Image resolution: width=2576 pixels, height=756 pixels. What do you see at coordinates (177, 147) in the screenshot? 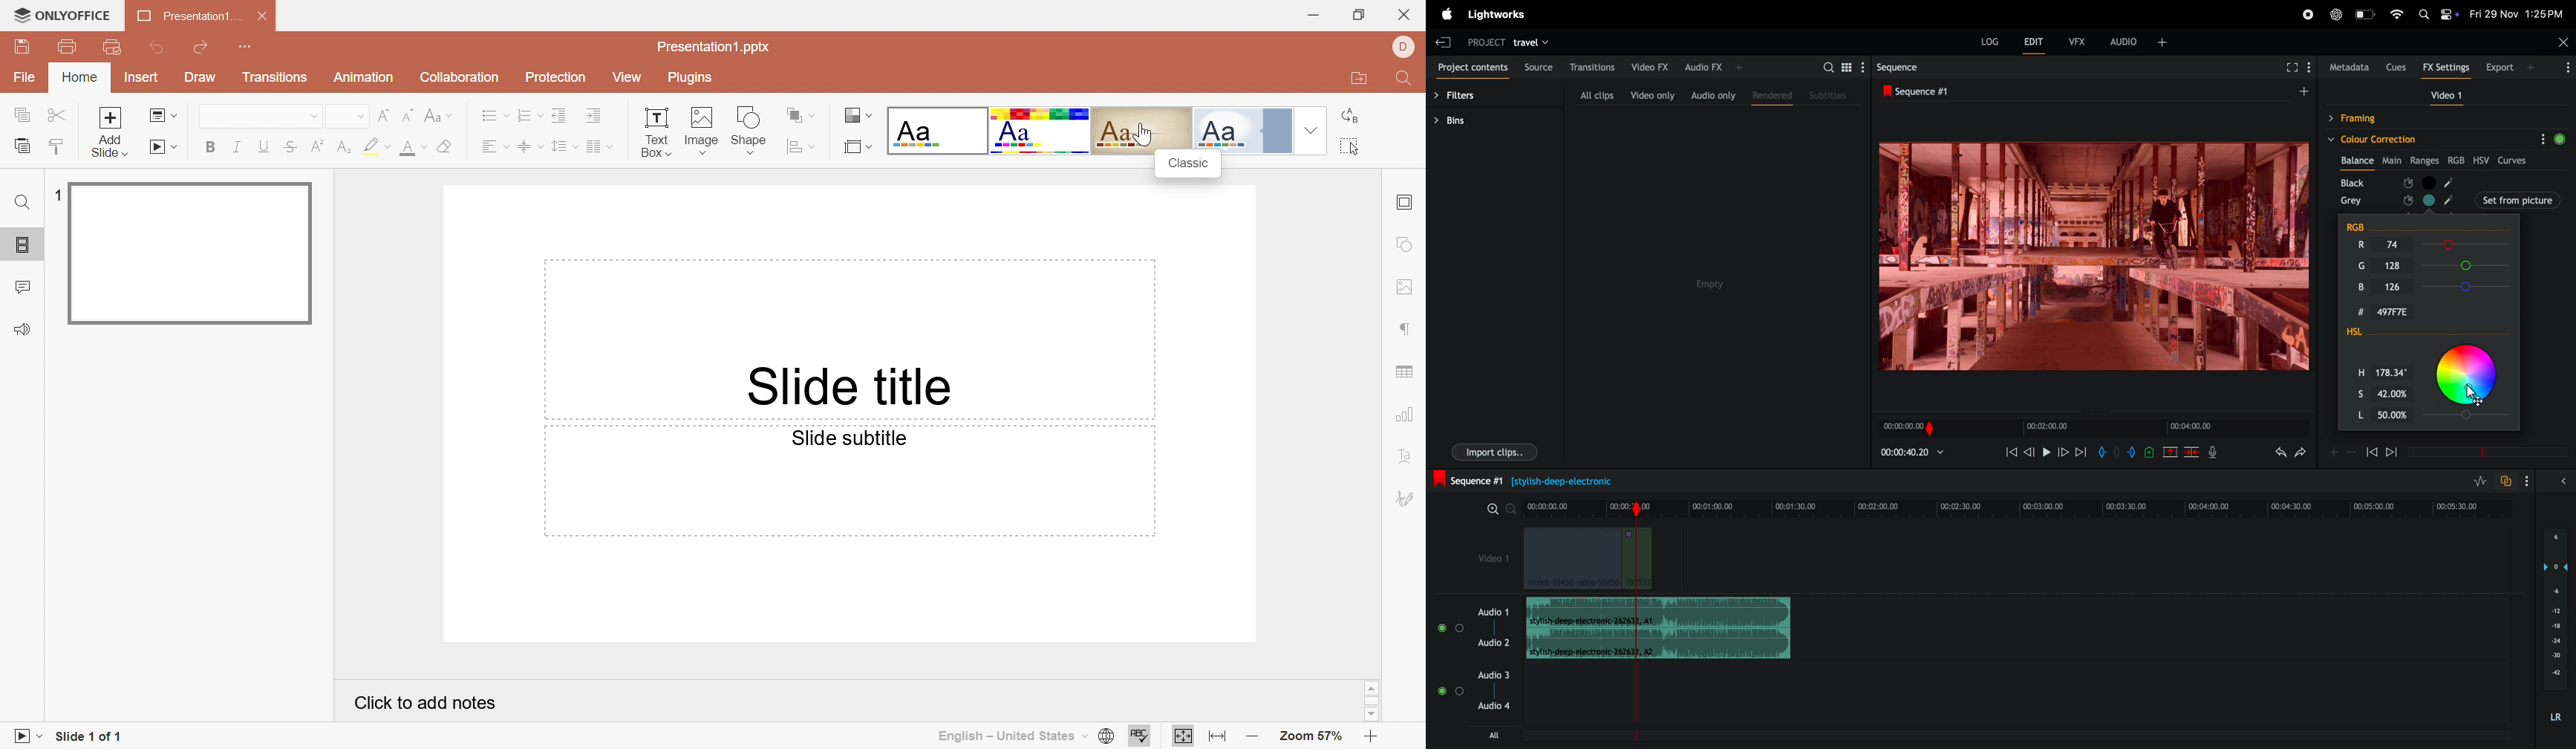
I see `Drop Down` at bounding box center [177, 147].